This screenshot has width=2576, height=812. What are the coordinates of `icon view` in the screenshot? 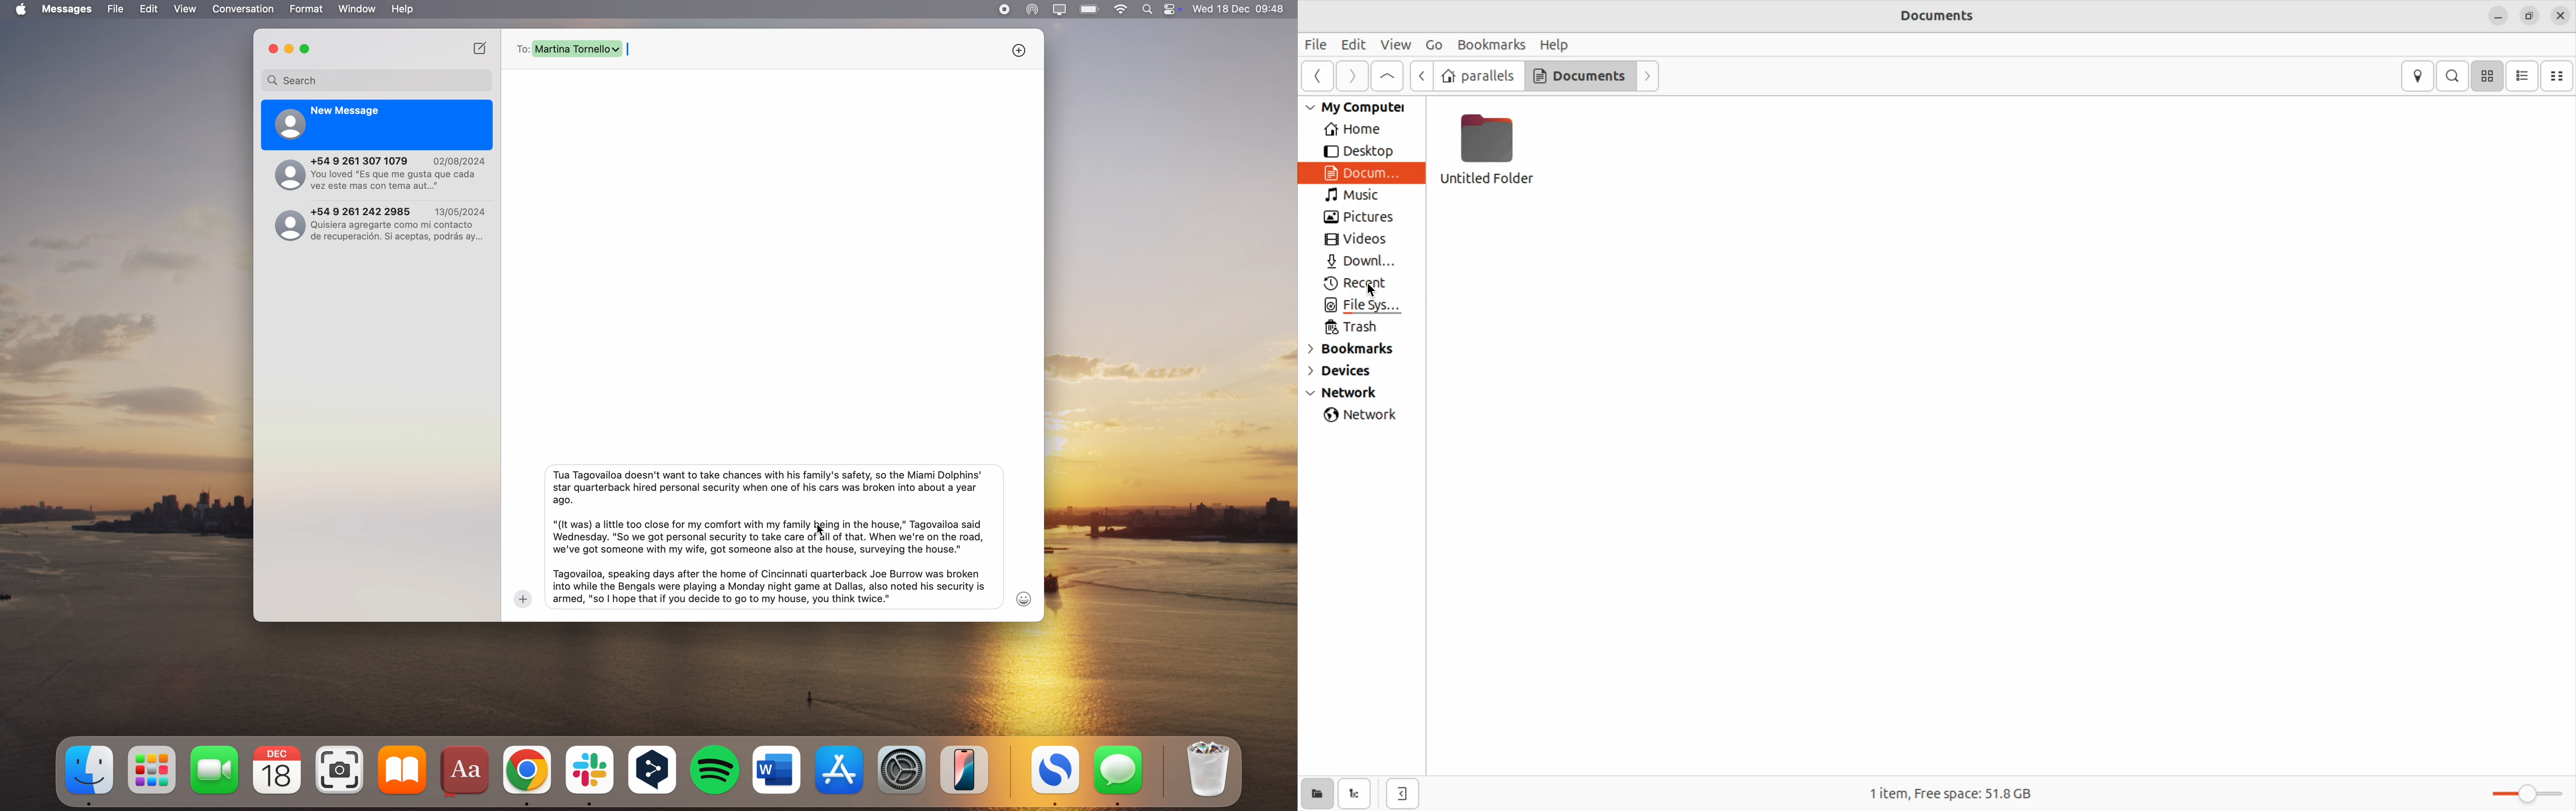 It's located at (2488, 76).